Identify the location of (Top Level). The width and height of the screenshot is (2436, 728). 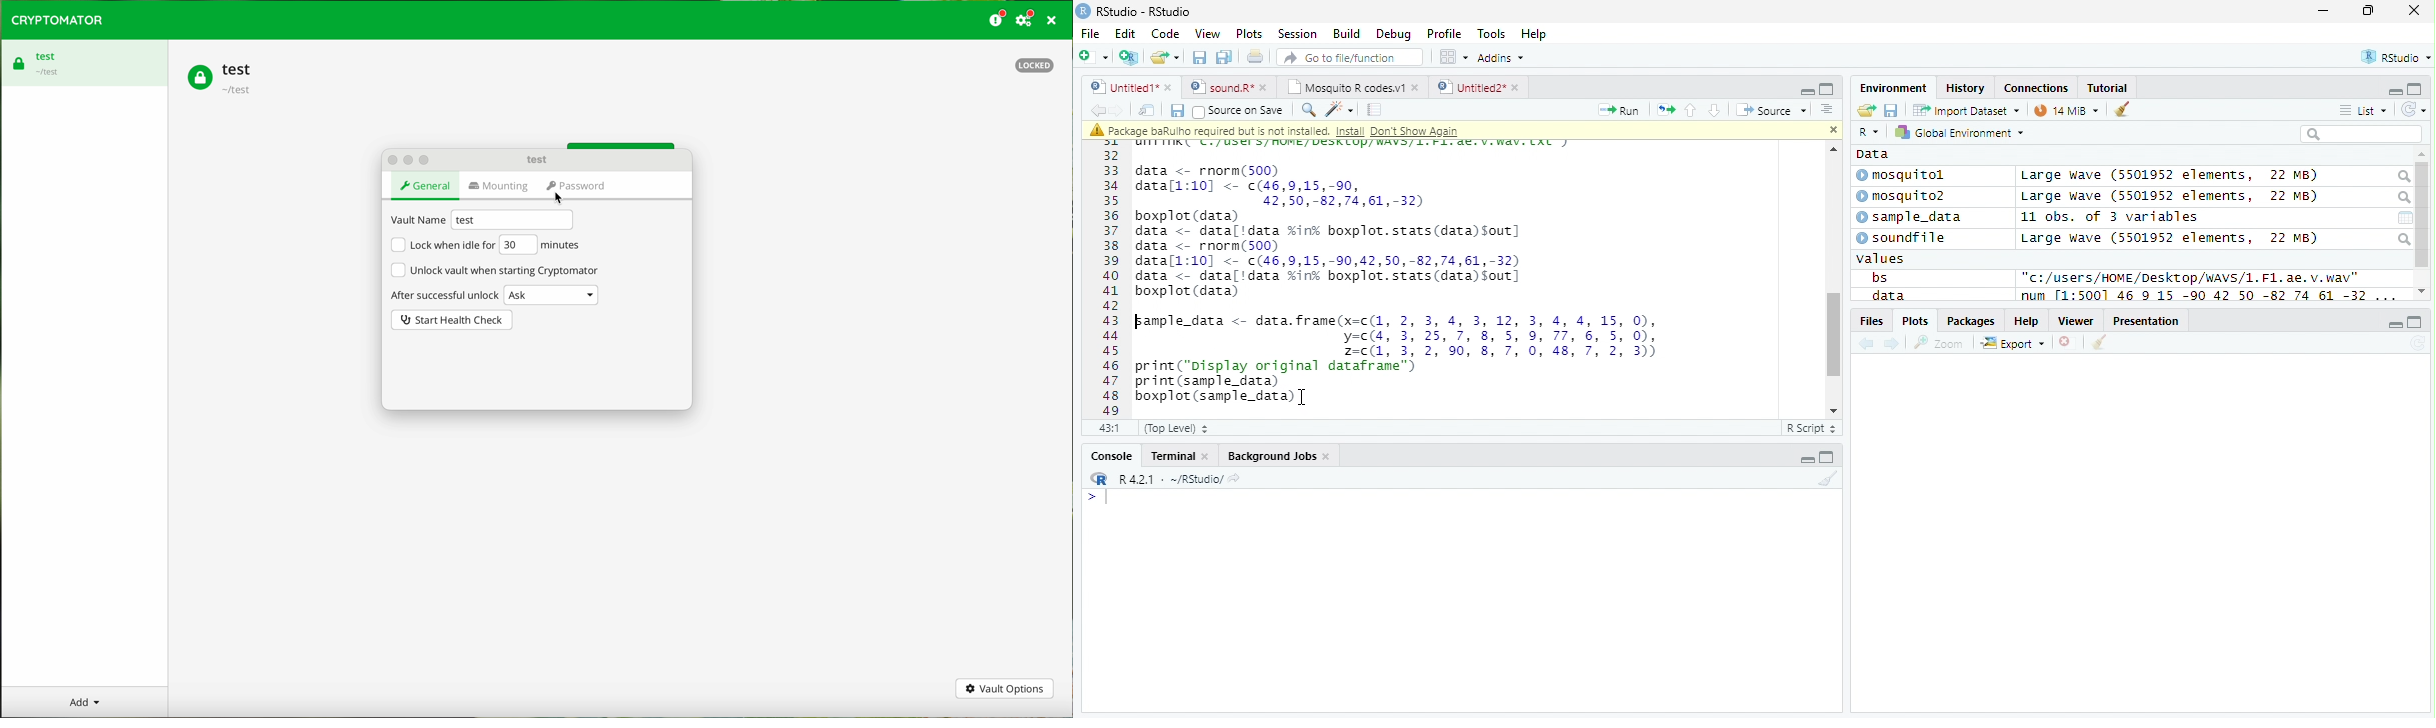
(1176, 429).